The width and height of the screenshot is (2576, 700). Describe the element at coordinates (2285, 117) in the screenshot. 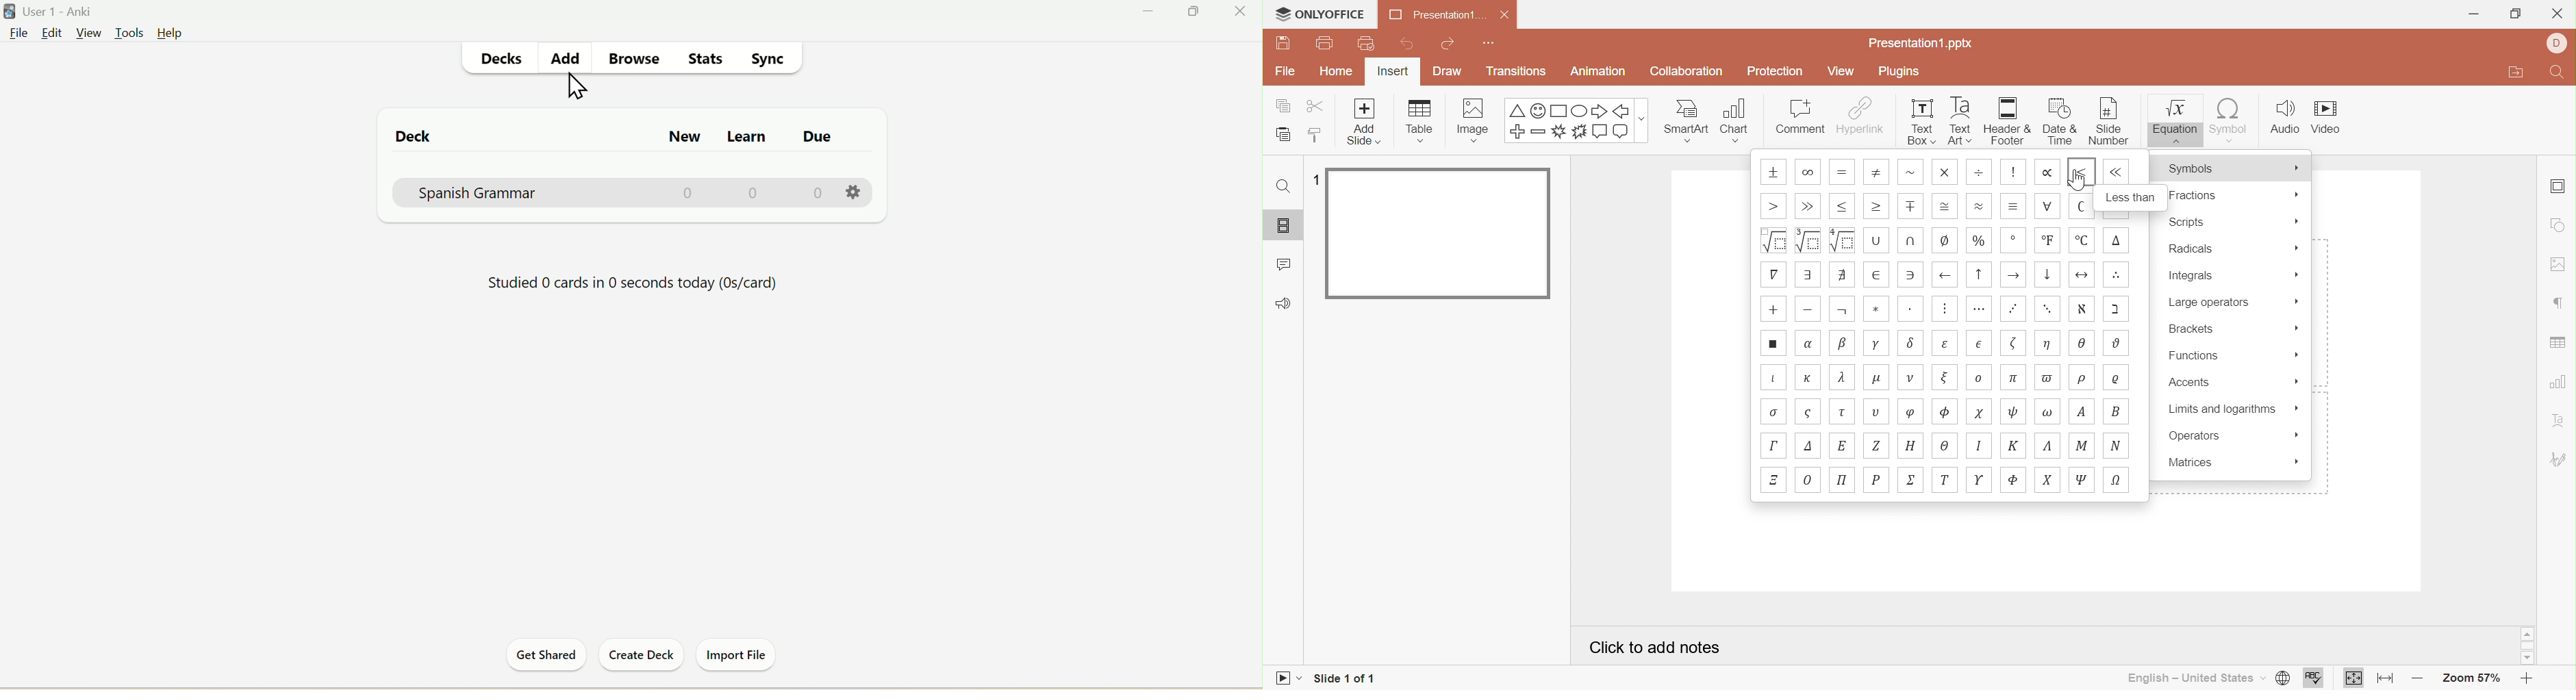

I see `Audio` at that location.